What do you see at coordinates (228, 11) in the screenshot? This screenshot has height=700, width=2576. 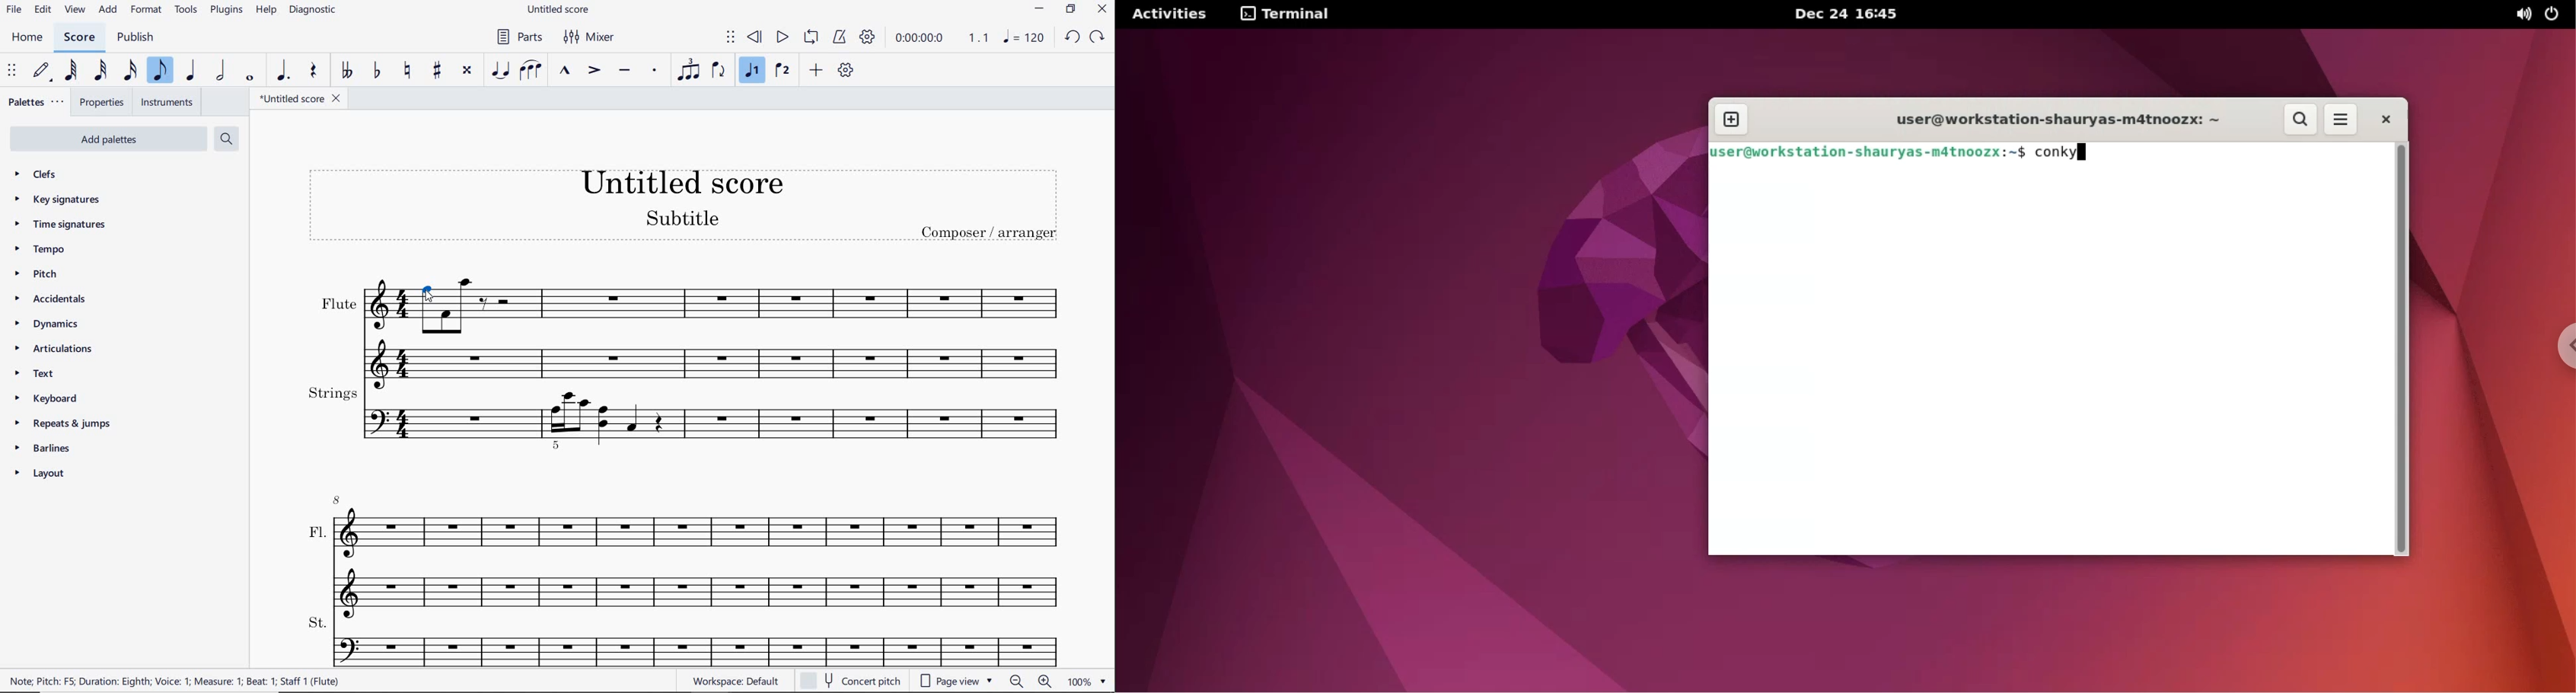 I see `PLUGINS` at bounding box center [228, 11].